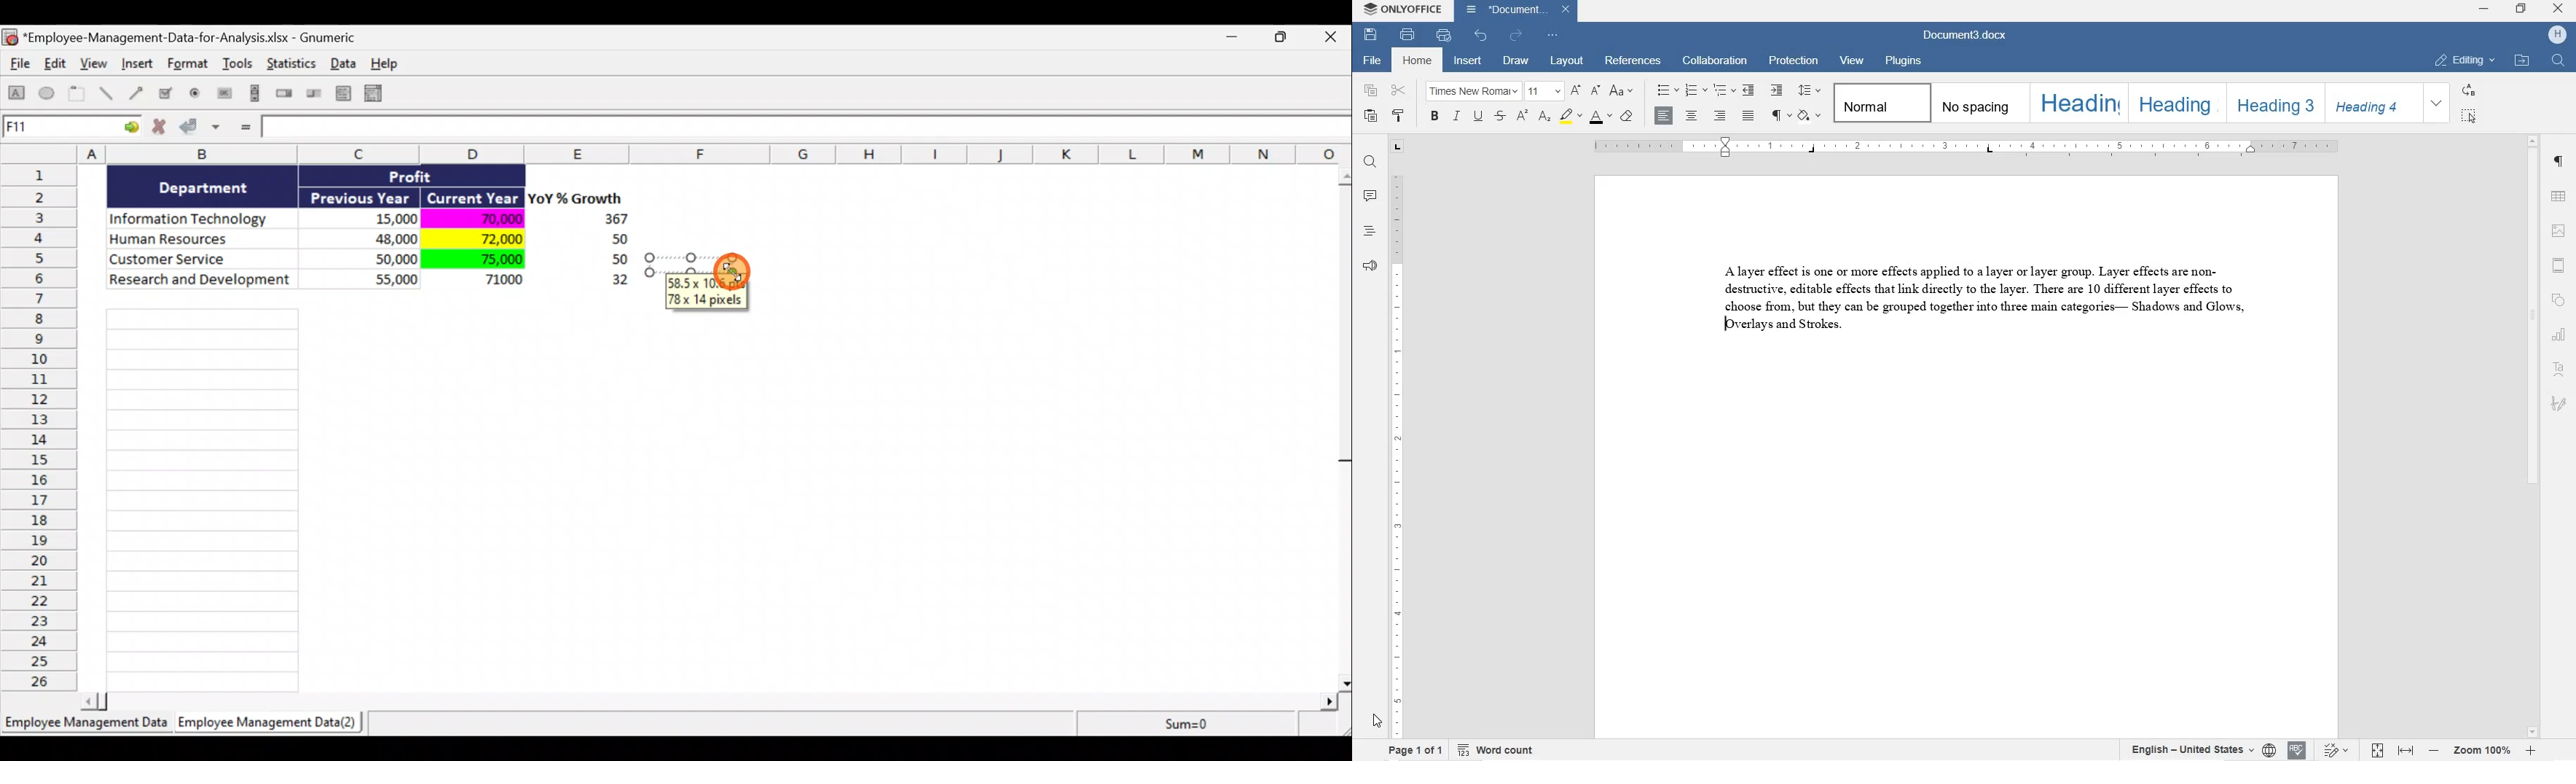 Image resolution: width=2576 pixels, height=784 pixels. I want to click on headings, so click(1370, 232).